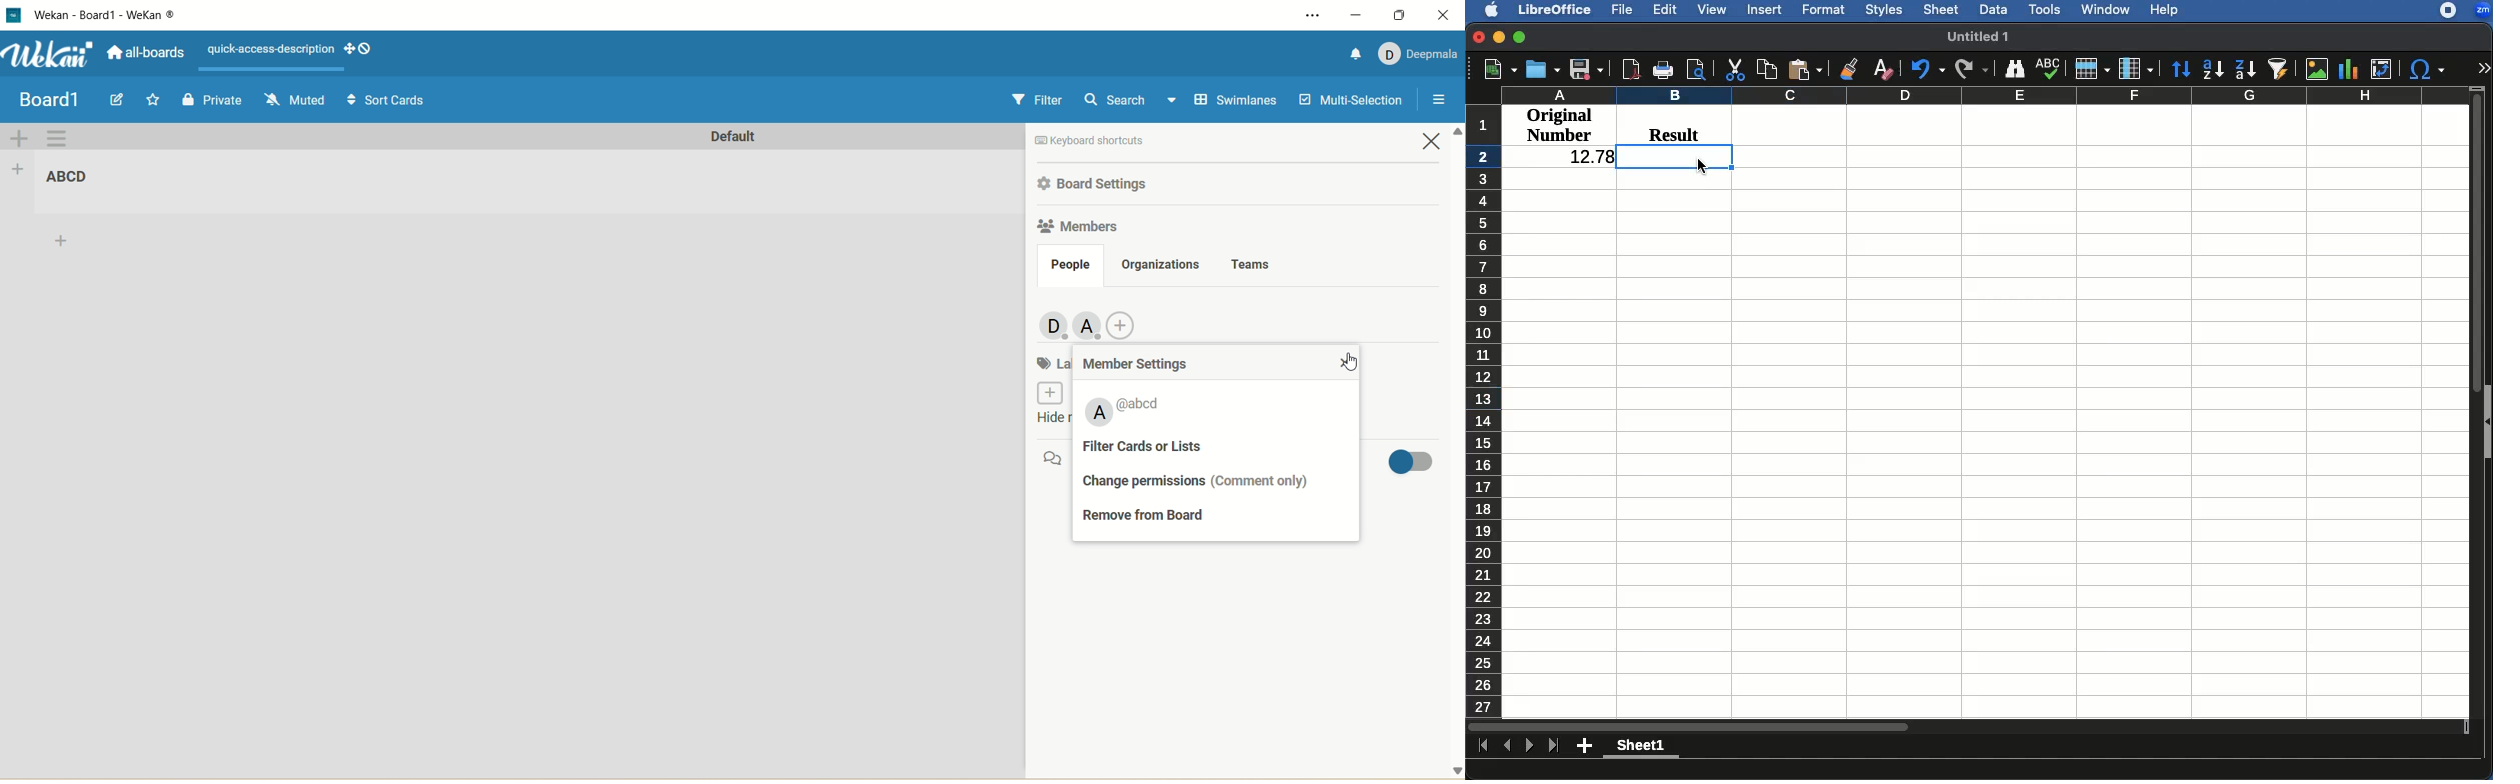 The image size is (2520, 784). Describe the element at coordinates (74, 178) in the screenshot. I see `title` at that location.